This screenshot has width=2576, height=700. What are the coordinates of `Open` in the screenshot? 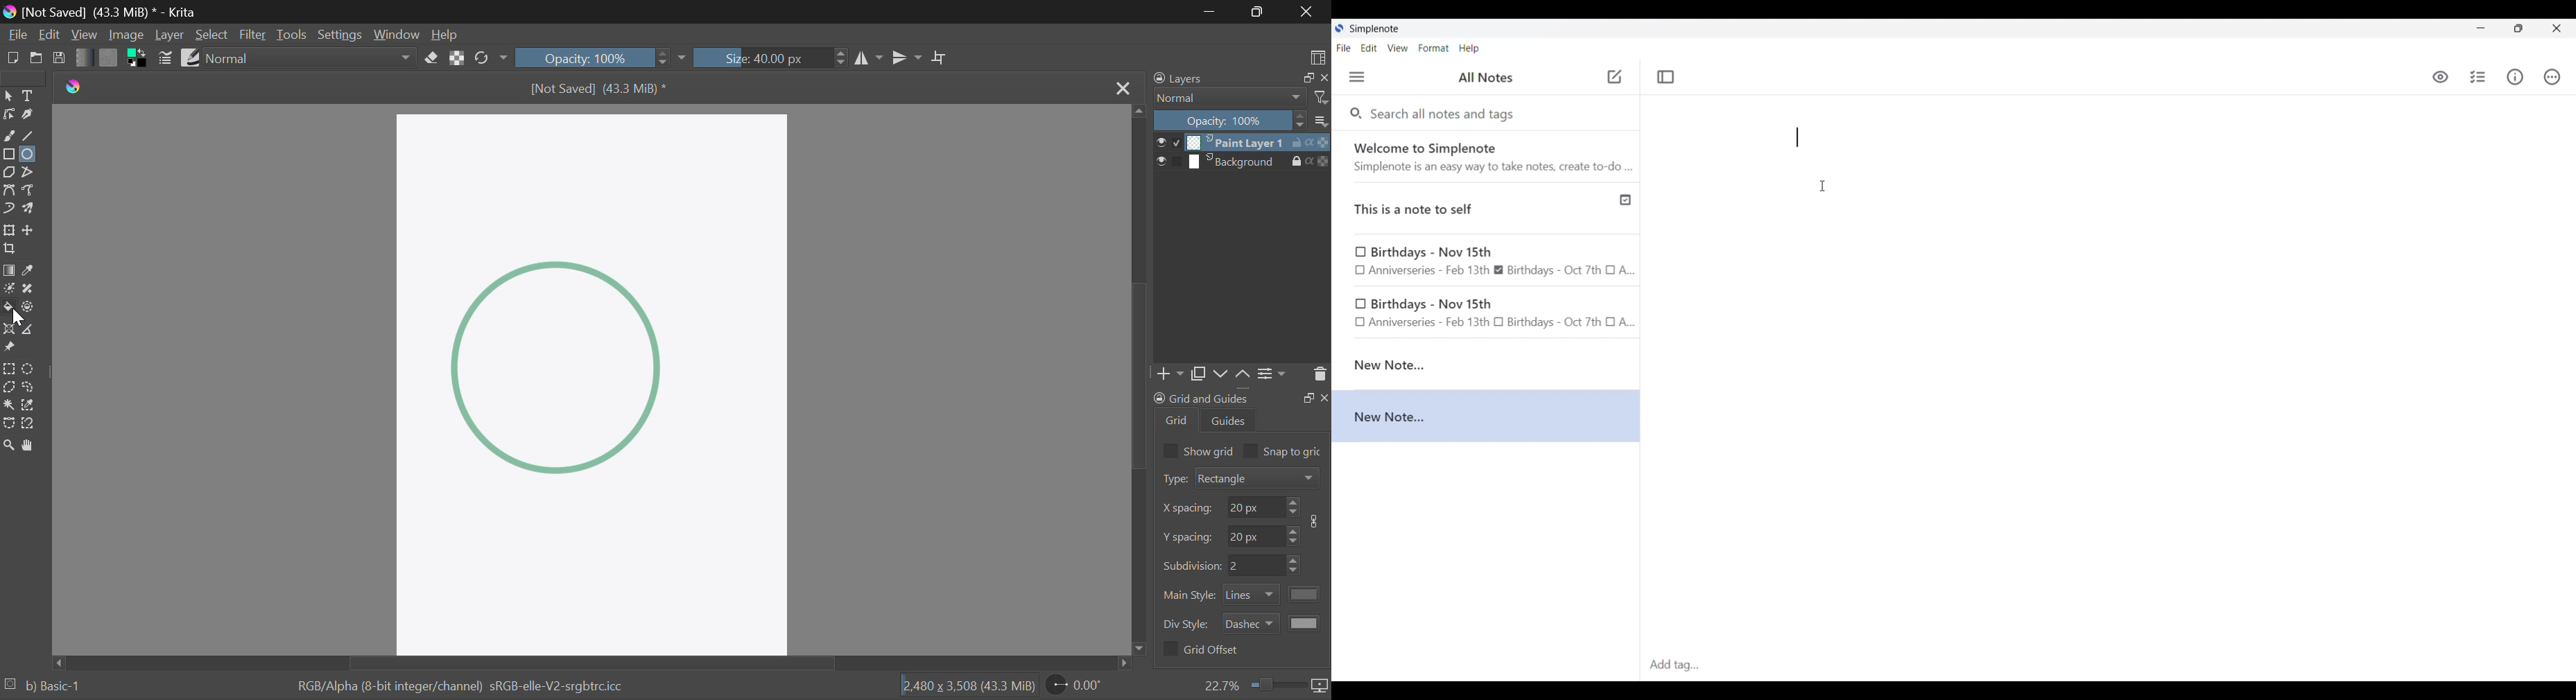 It's located at (37, 57).